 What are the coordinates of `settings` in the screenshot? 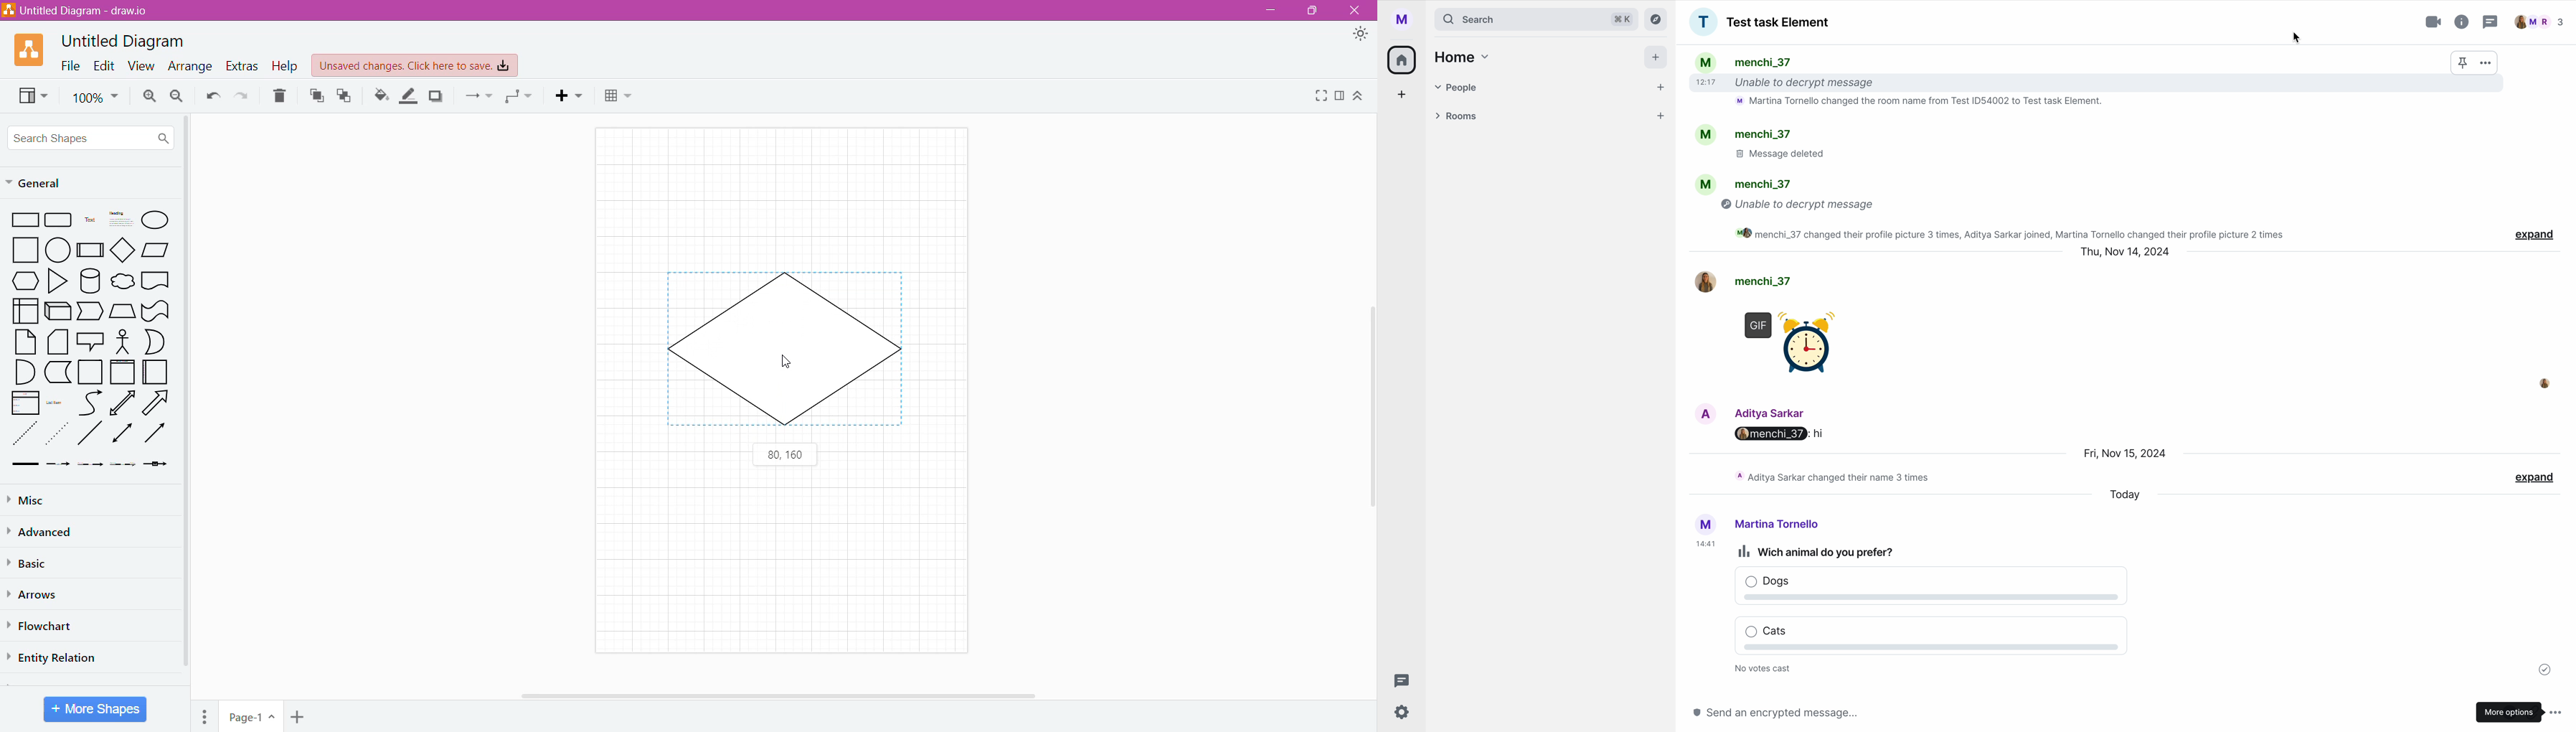 It's located at (1403, 713).